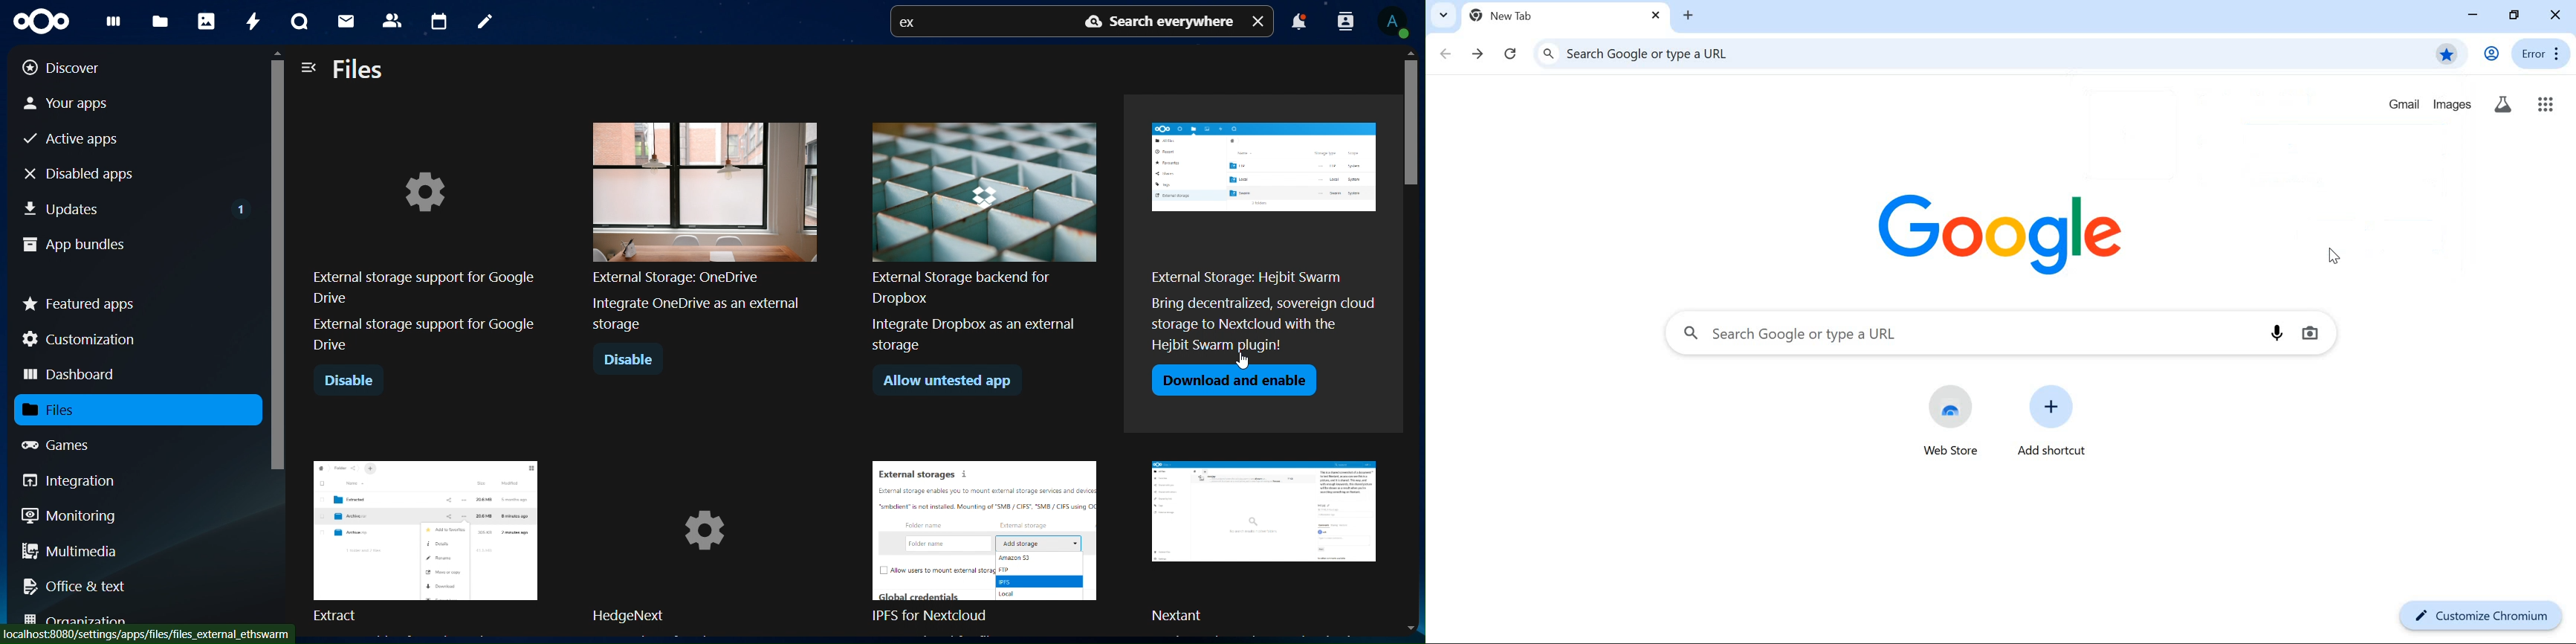  Describe the element at coordinates (1269, 543) in the screenshot. I see `Nextant` at that location.